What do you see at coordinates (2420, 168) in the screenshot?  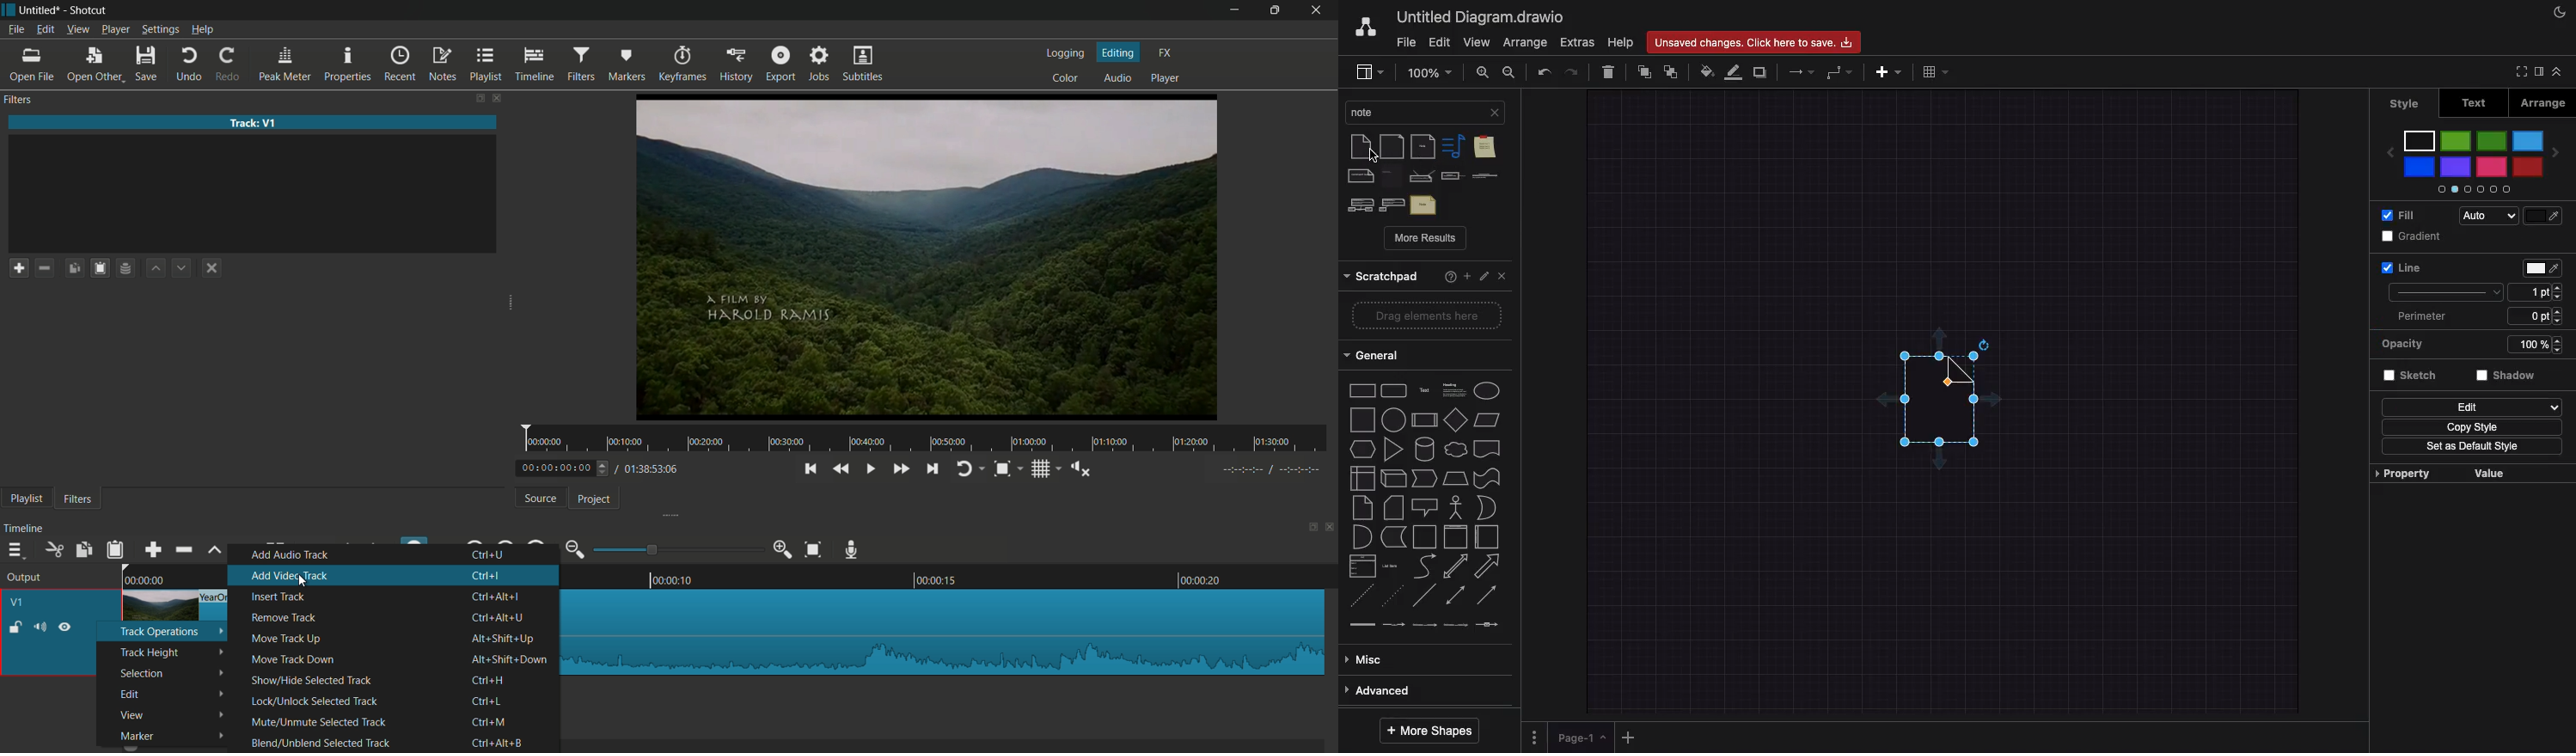 I see `navy blue` at bounding box center [2420, 168].